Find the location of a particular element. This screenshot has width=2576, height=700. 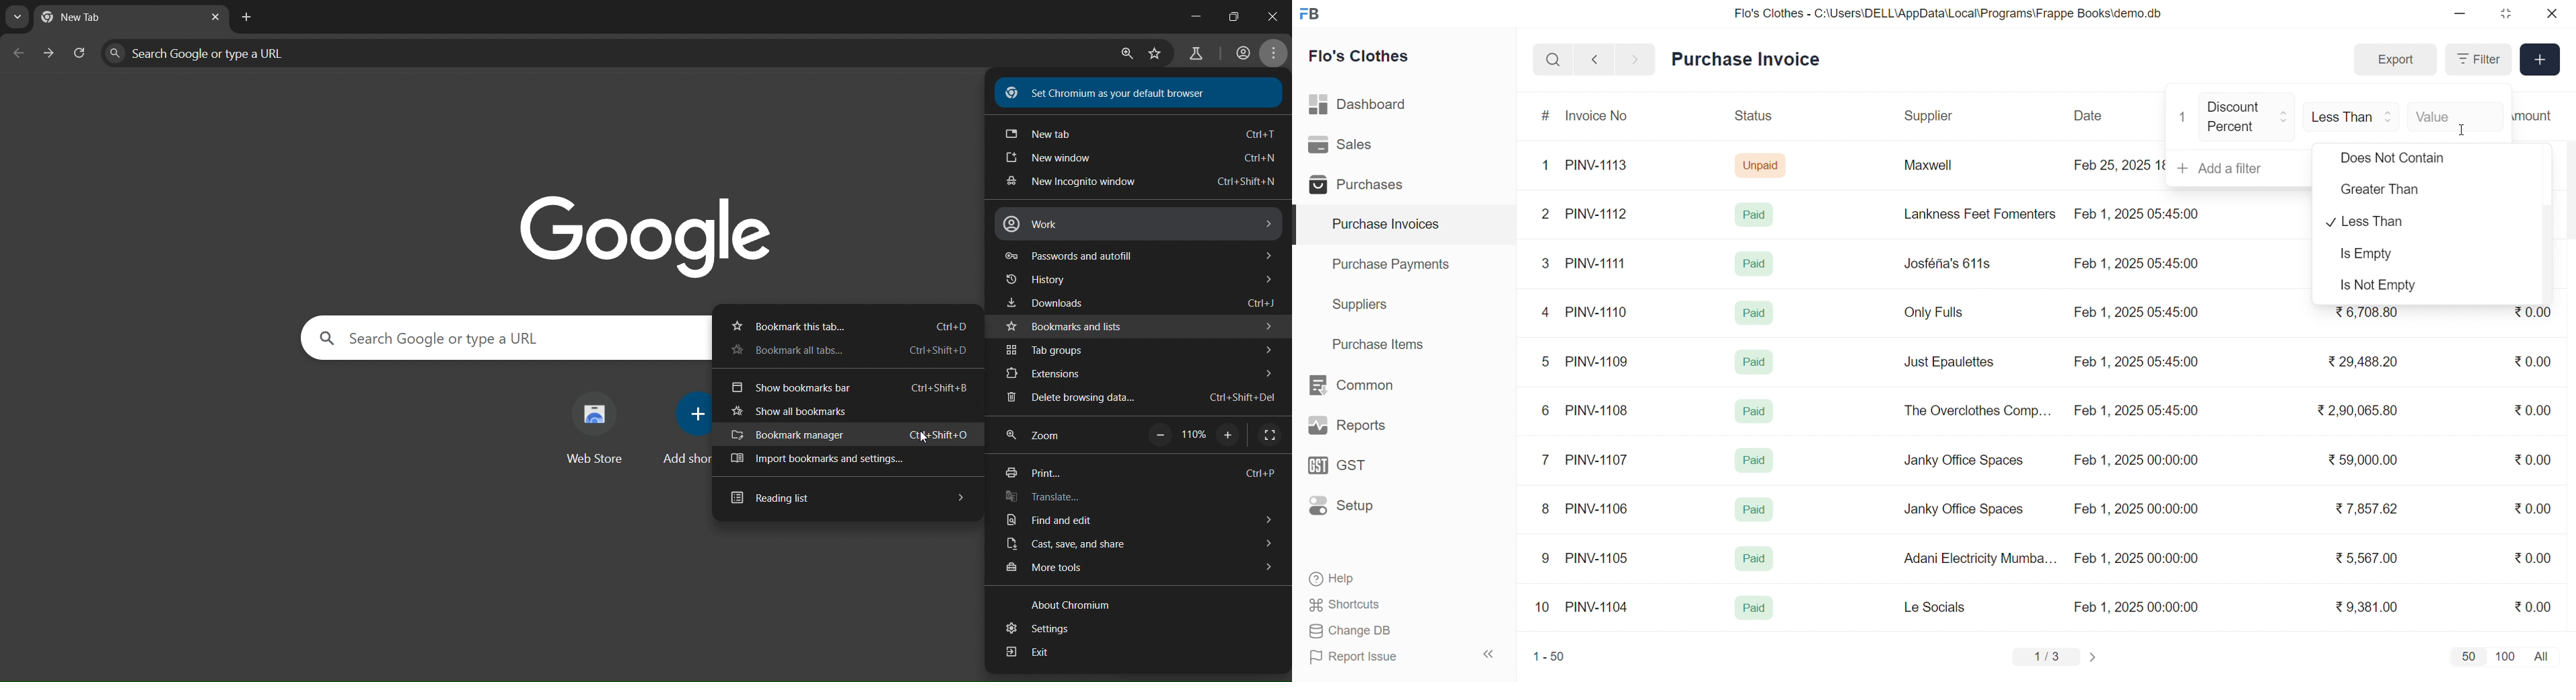

Outstanding Amount is located at coordinates (2540, 115).